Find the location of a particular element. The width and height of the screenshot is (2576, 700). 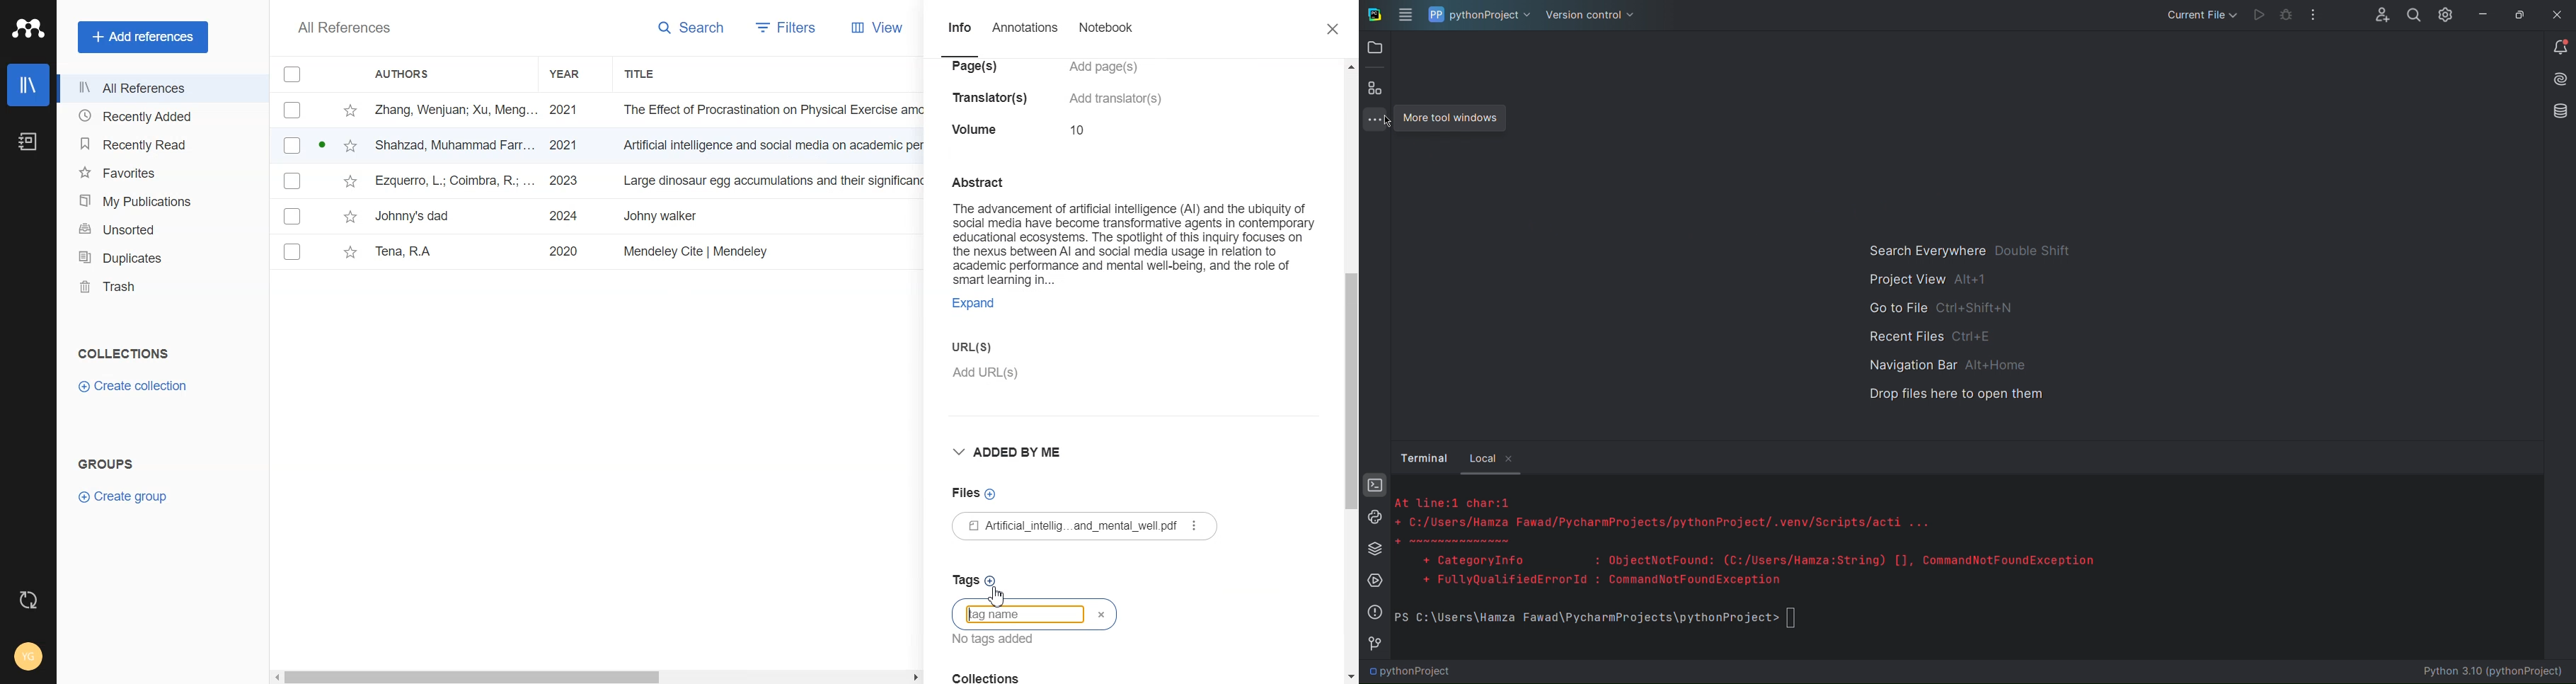

View is located at coordinates (868, 28).